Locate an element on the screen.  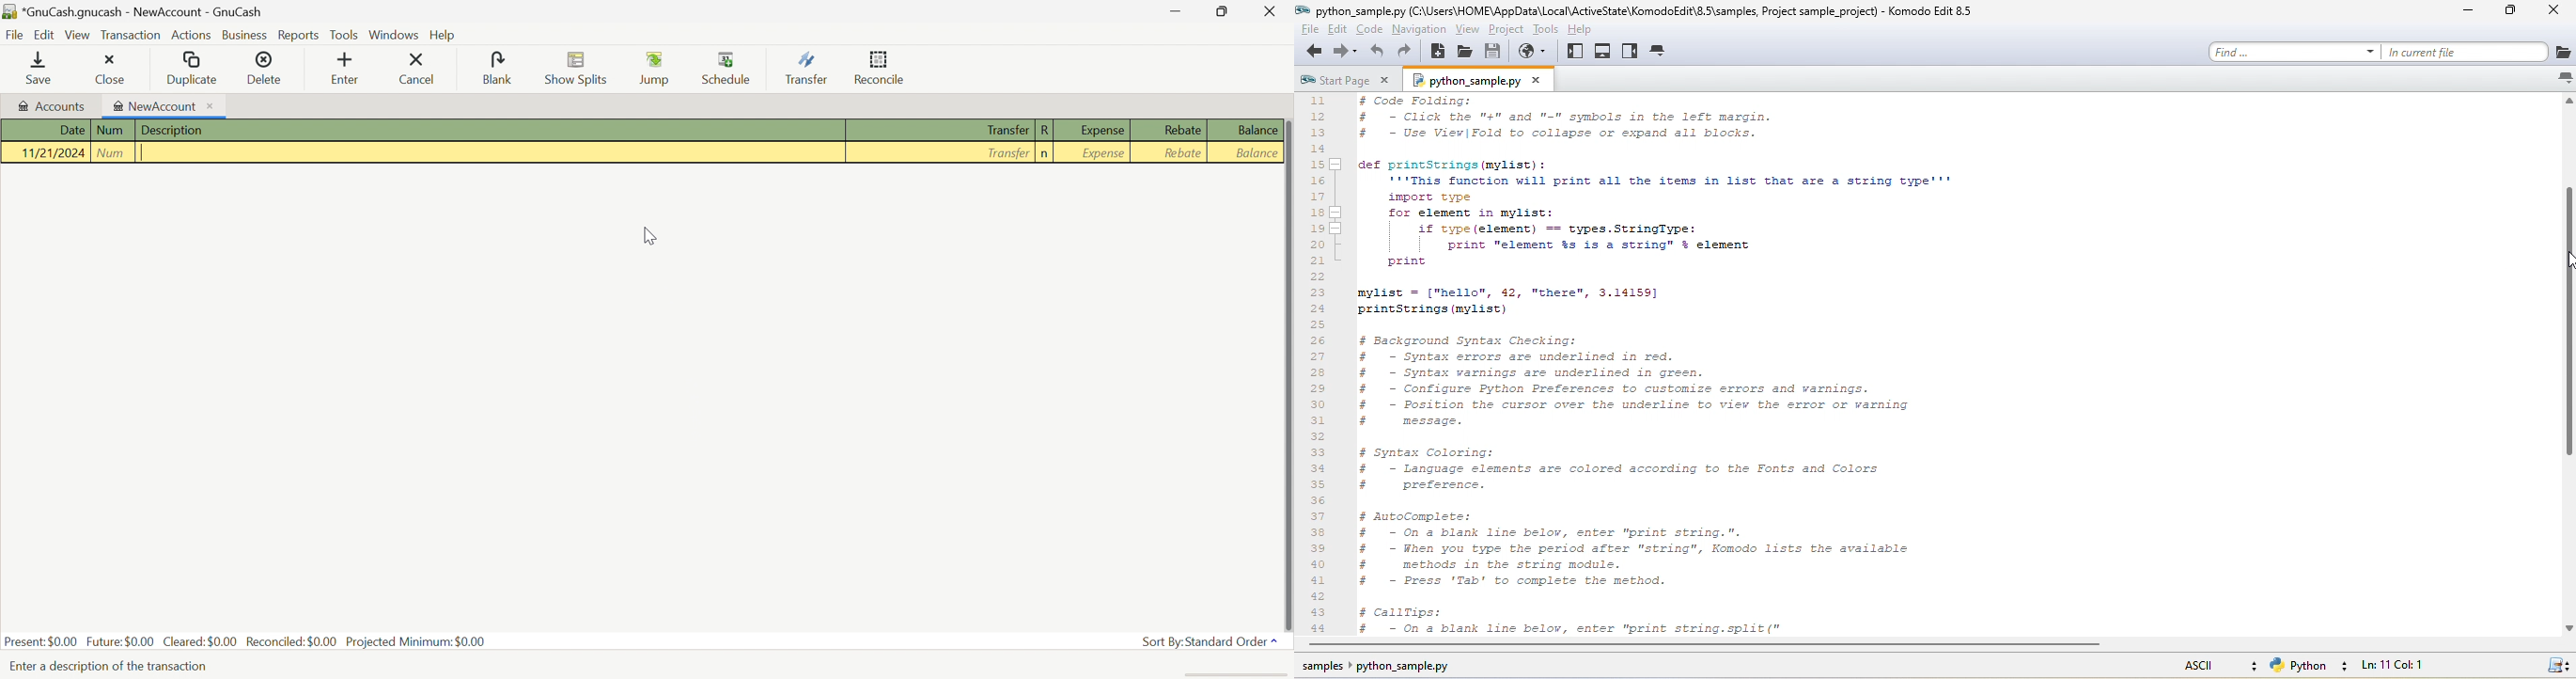
expense is located at coordinates (1105, 153).